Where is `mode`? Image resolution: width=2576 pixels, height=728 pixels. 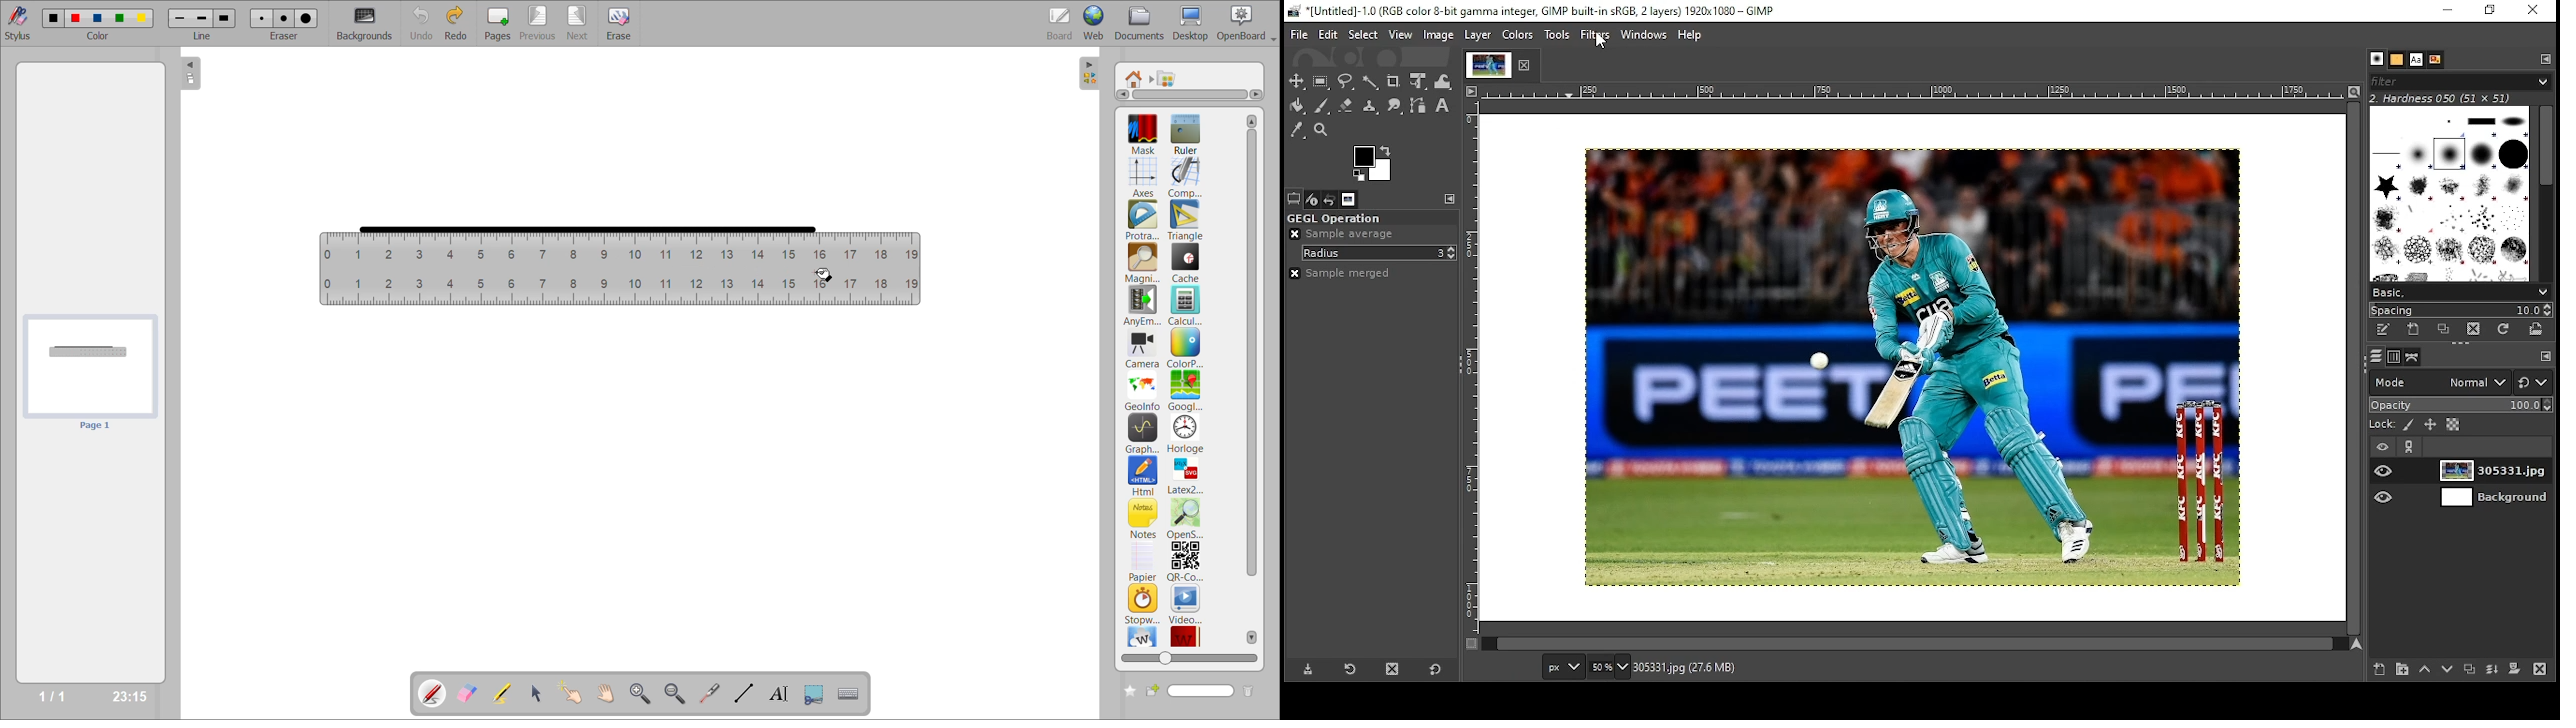
mode is located at coordinates (2441, 382).